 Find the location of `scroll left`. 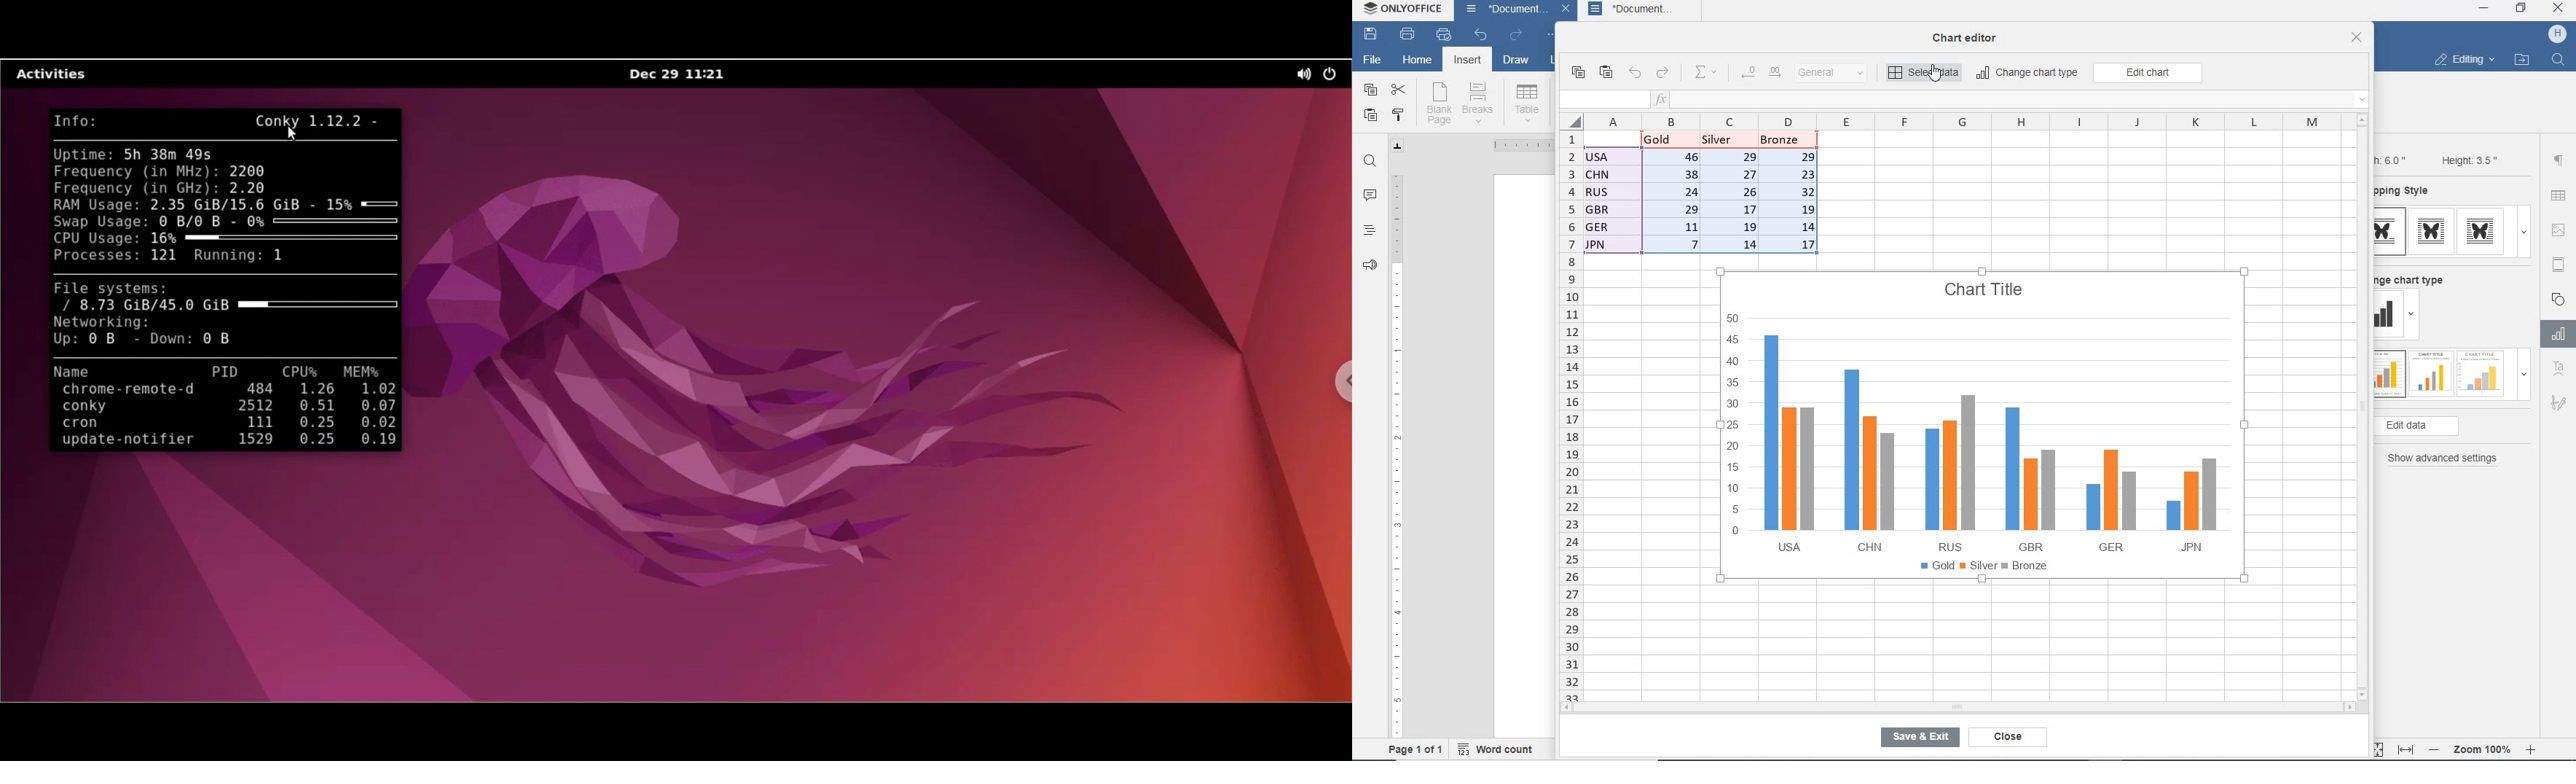

scroll left is located at coordinates (1571, 709).